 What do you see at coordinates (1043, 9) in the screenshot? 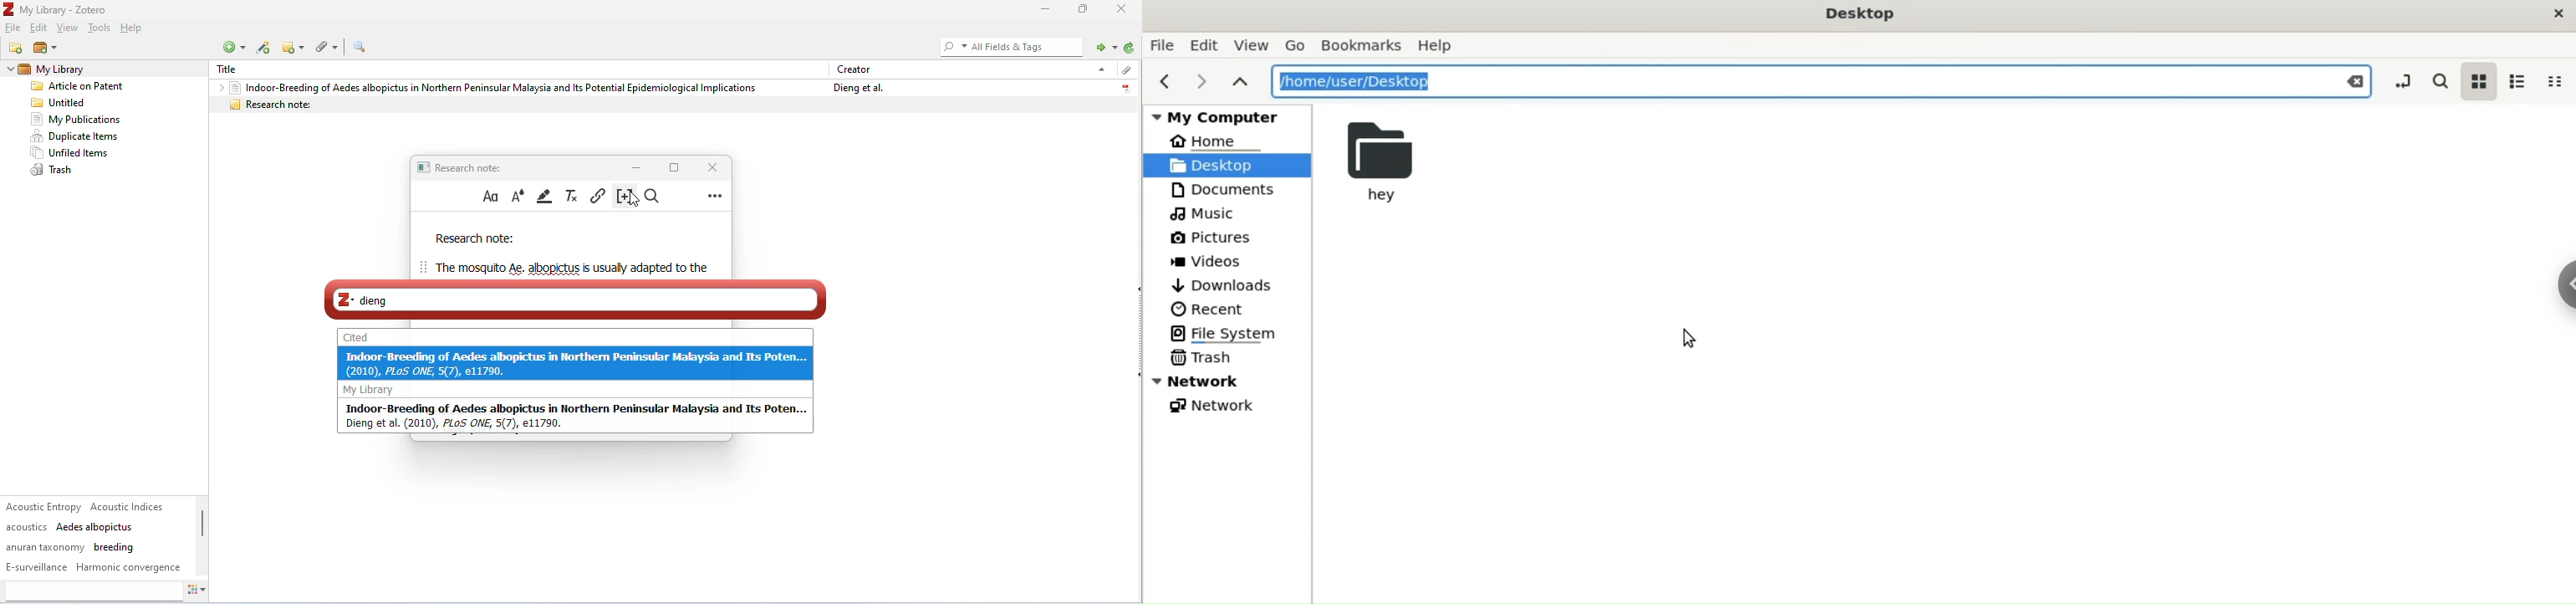
I see `minimize` at bounding box center [1043, 9].